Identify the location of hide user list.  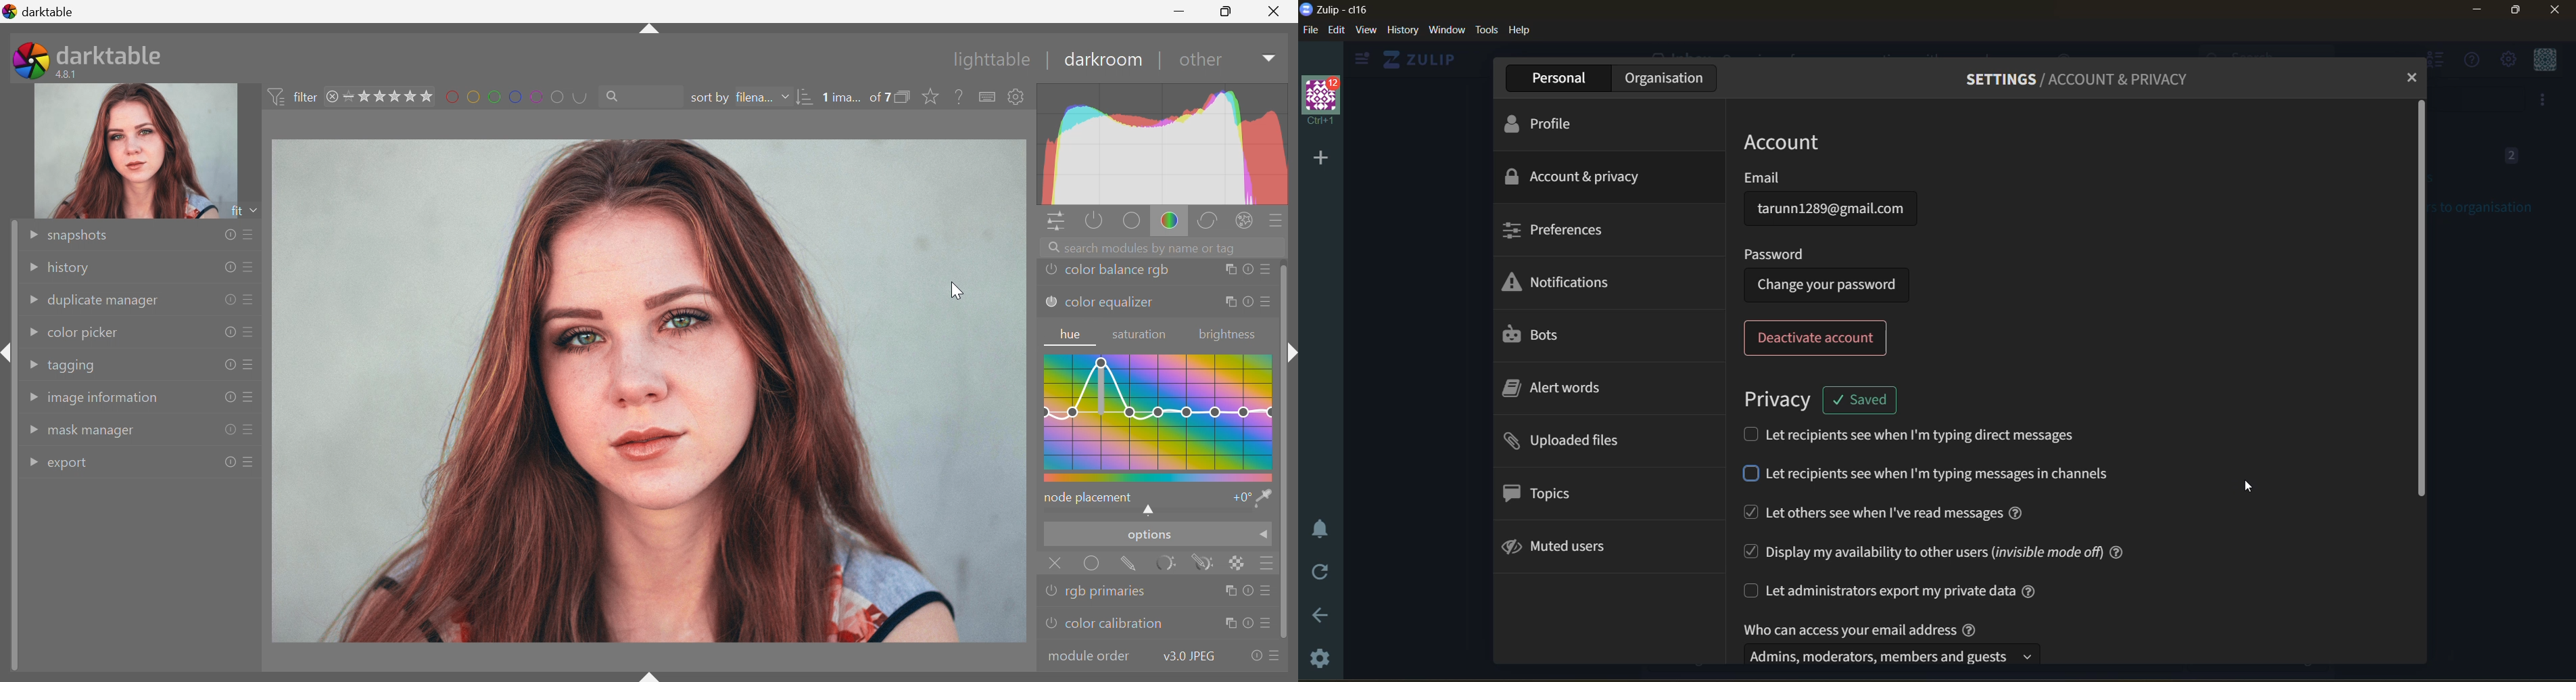
(2438, 62).